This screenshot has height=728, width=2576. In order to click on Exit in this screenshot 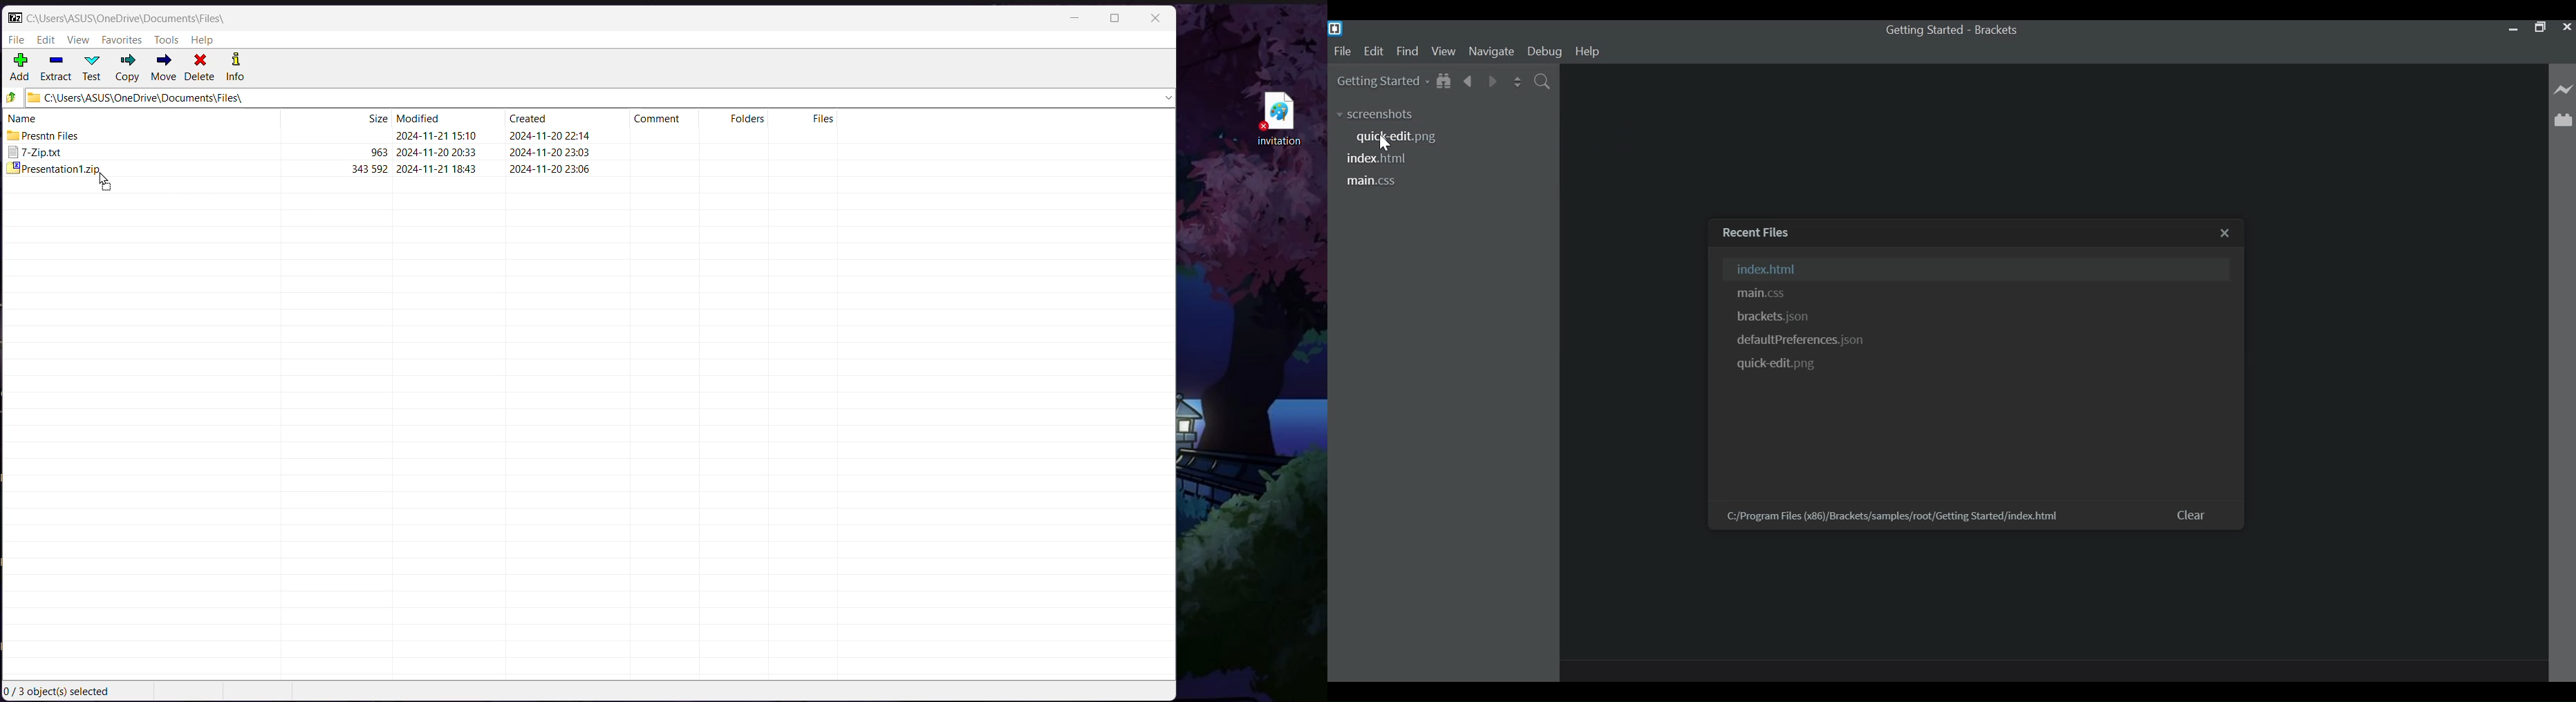, I will do `click(2227, 233)`.